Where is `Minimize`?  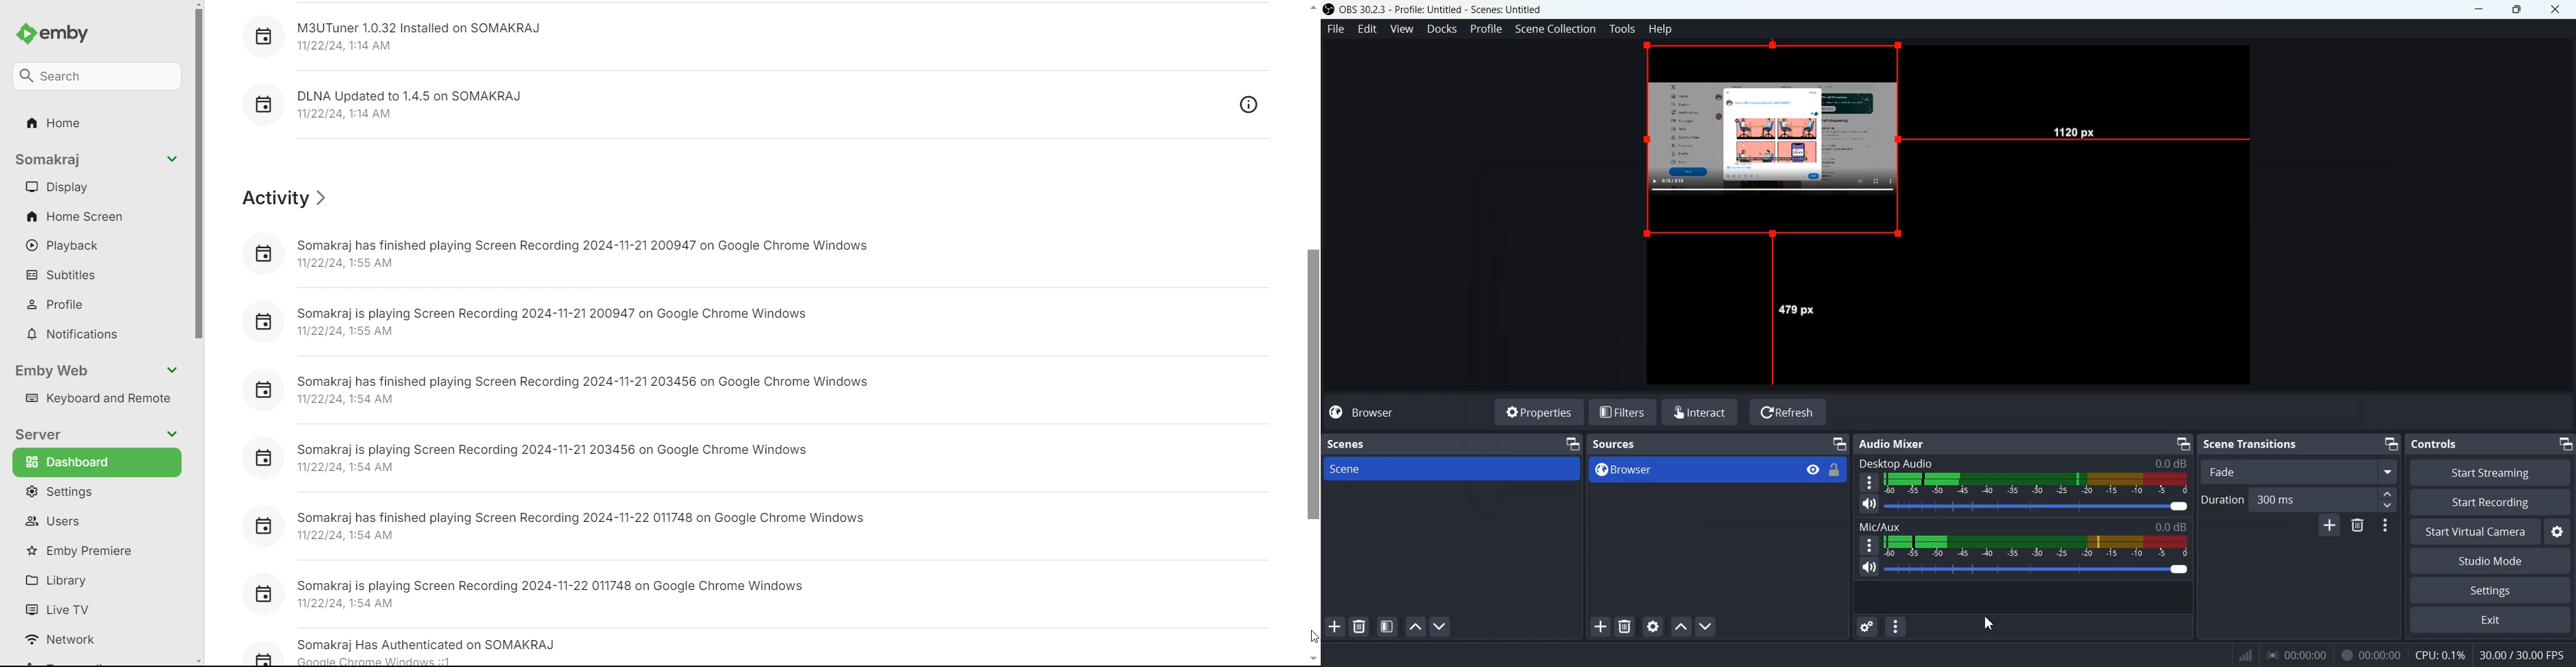
Minimize is located at coordinates (2565, 441).